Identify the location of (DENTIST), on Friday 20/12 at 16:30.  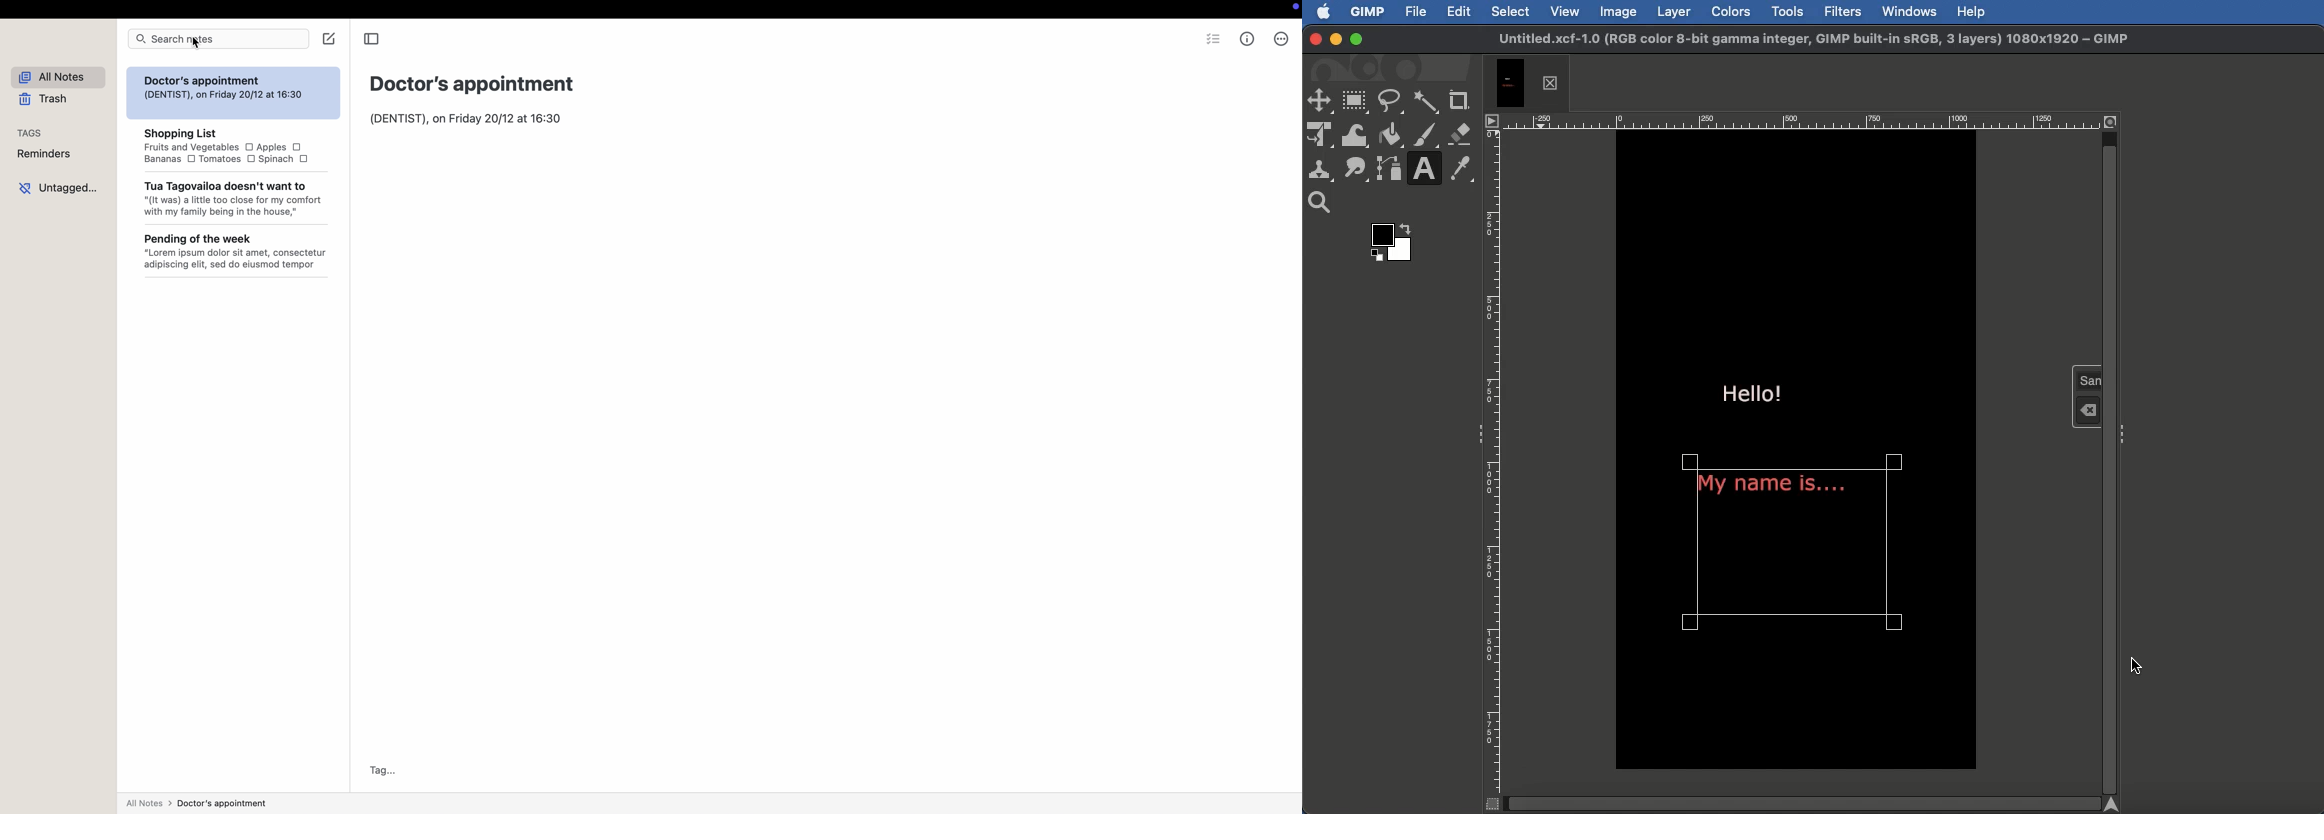
(467, 119).